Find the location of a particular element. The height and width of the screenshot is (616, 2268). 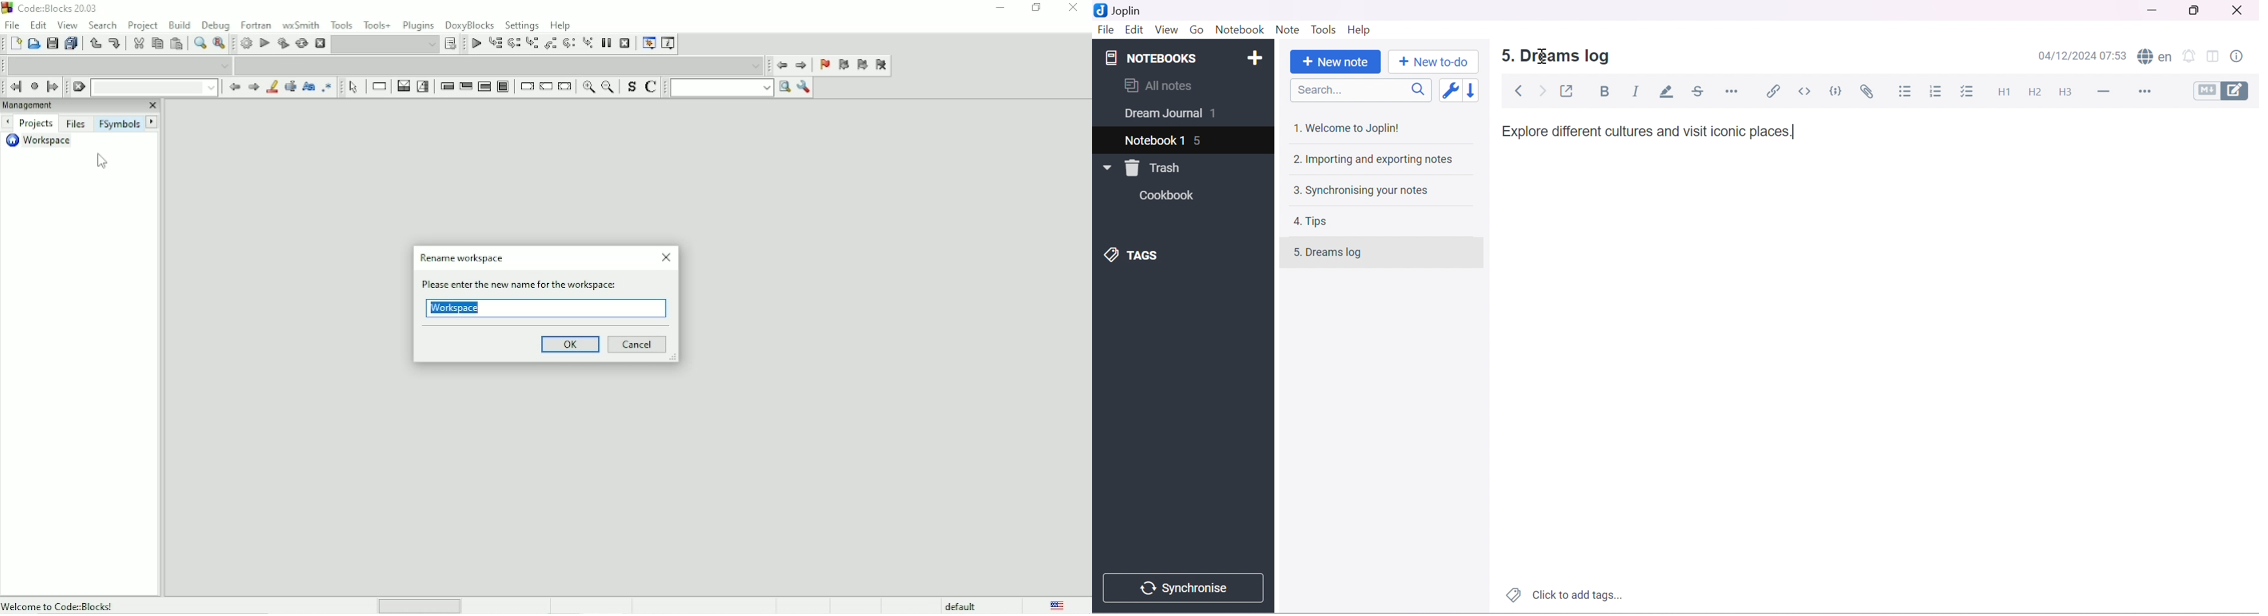

Project is located at coordinates (144, 25).